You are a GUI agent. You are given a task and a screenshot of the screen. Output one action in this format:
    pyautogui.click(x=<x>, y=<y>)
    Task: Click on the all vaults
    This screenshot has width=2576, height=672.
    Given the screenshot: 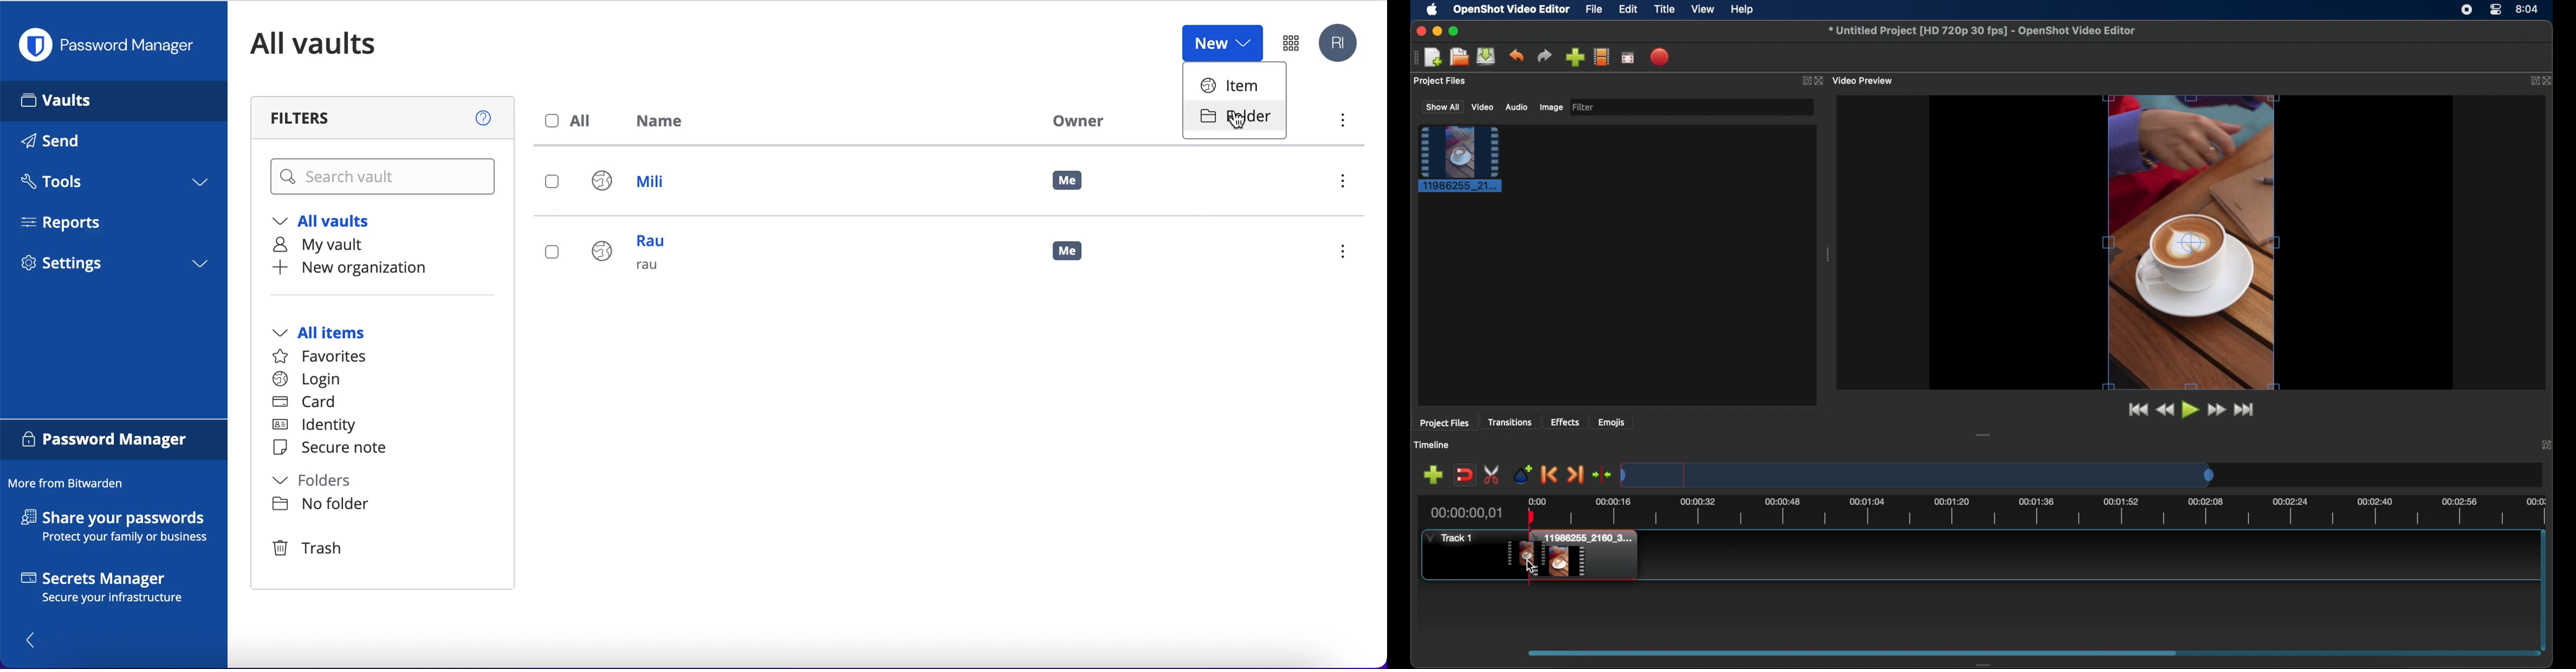 What is the action you would take?
    pyautogui.click(x=330, y=223)
    